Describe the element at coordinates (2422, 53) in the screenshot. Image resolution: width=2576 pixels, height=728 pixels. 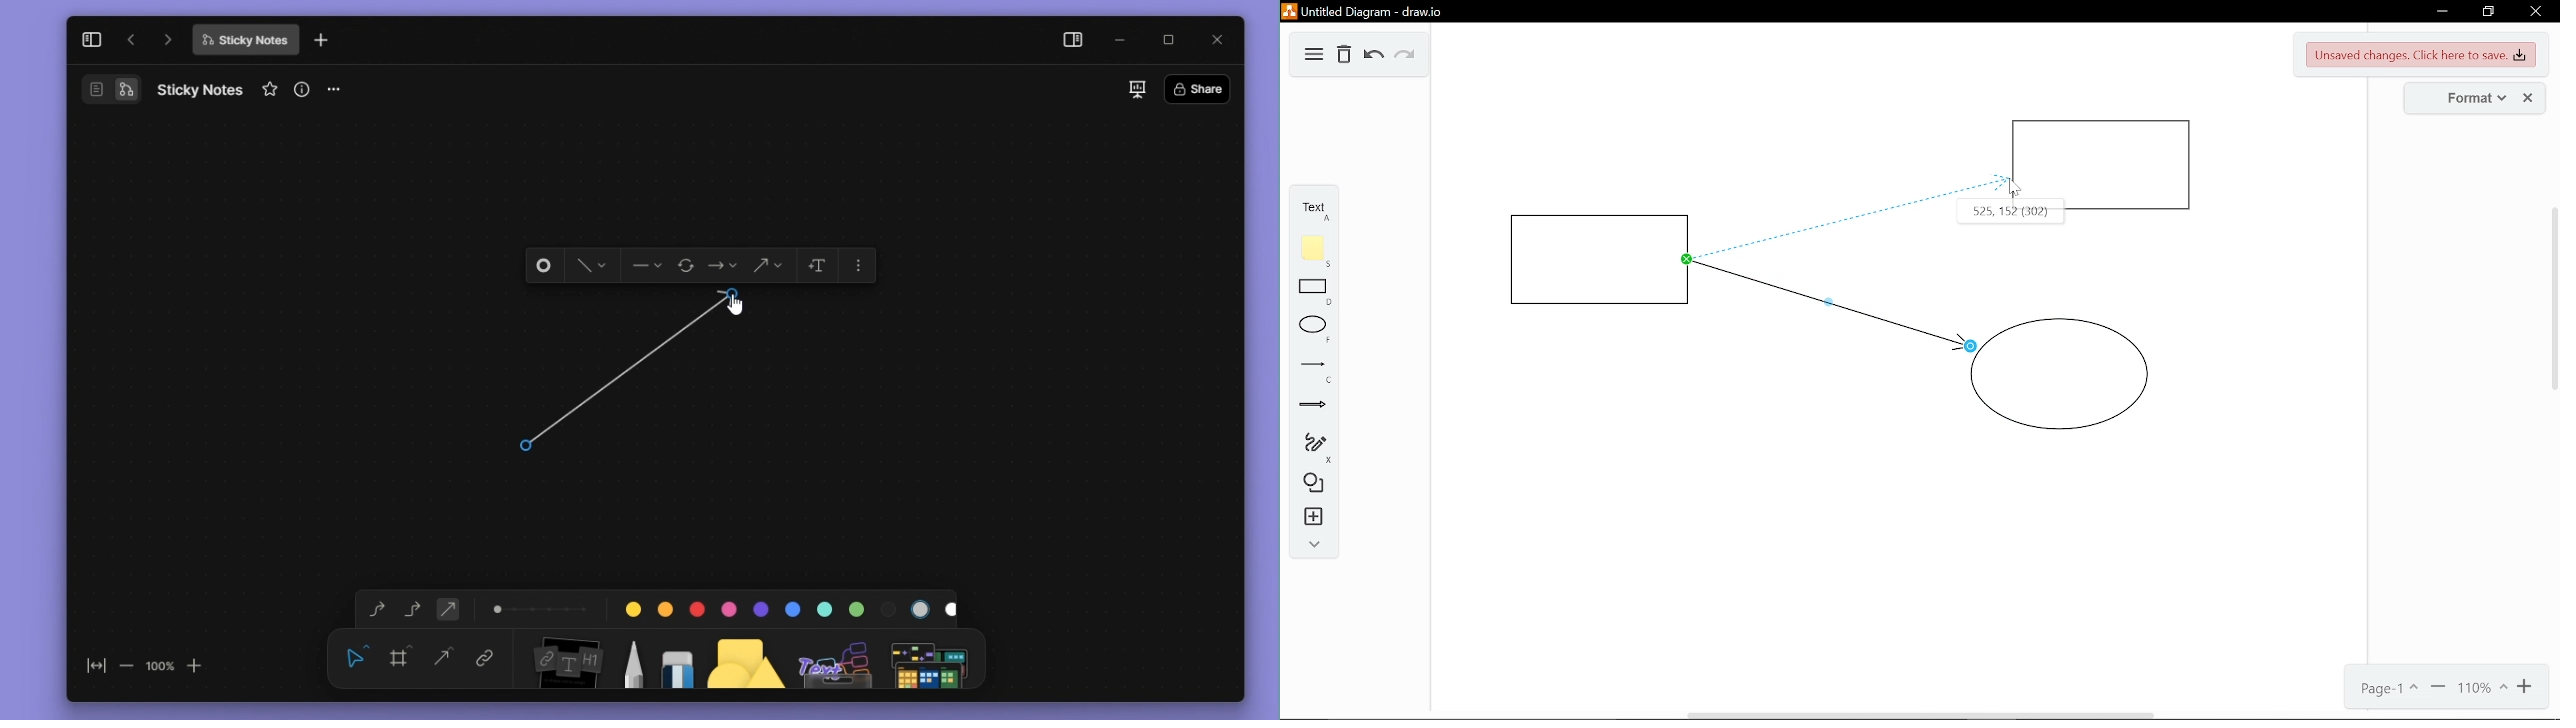
I see `Unsaved changes. Click here to save` at that location.